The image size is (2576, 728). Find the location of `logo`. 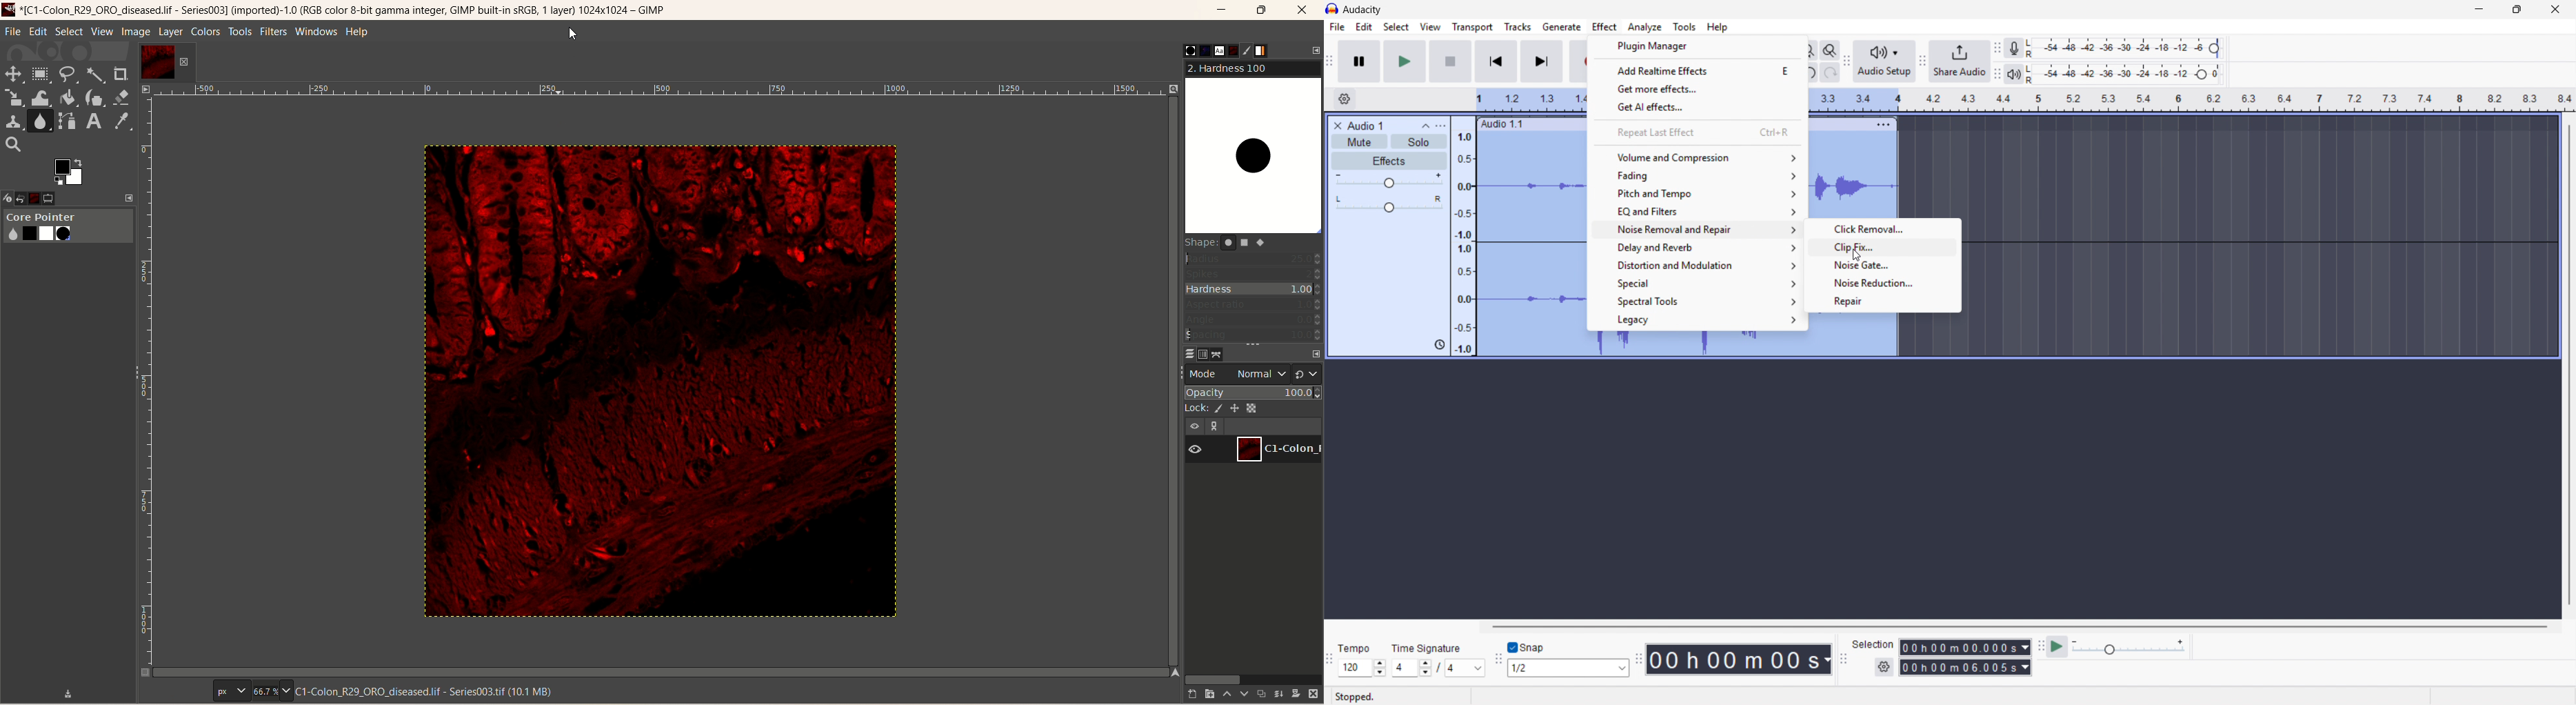

logo is located at coordinates (10, 9).